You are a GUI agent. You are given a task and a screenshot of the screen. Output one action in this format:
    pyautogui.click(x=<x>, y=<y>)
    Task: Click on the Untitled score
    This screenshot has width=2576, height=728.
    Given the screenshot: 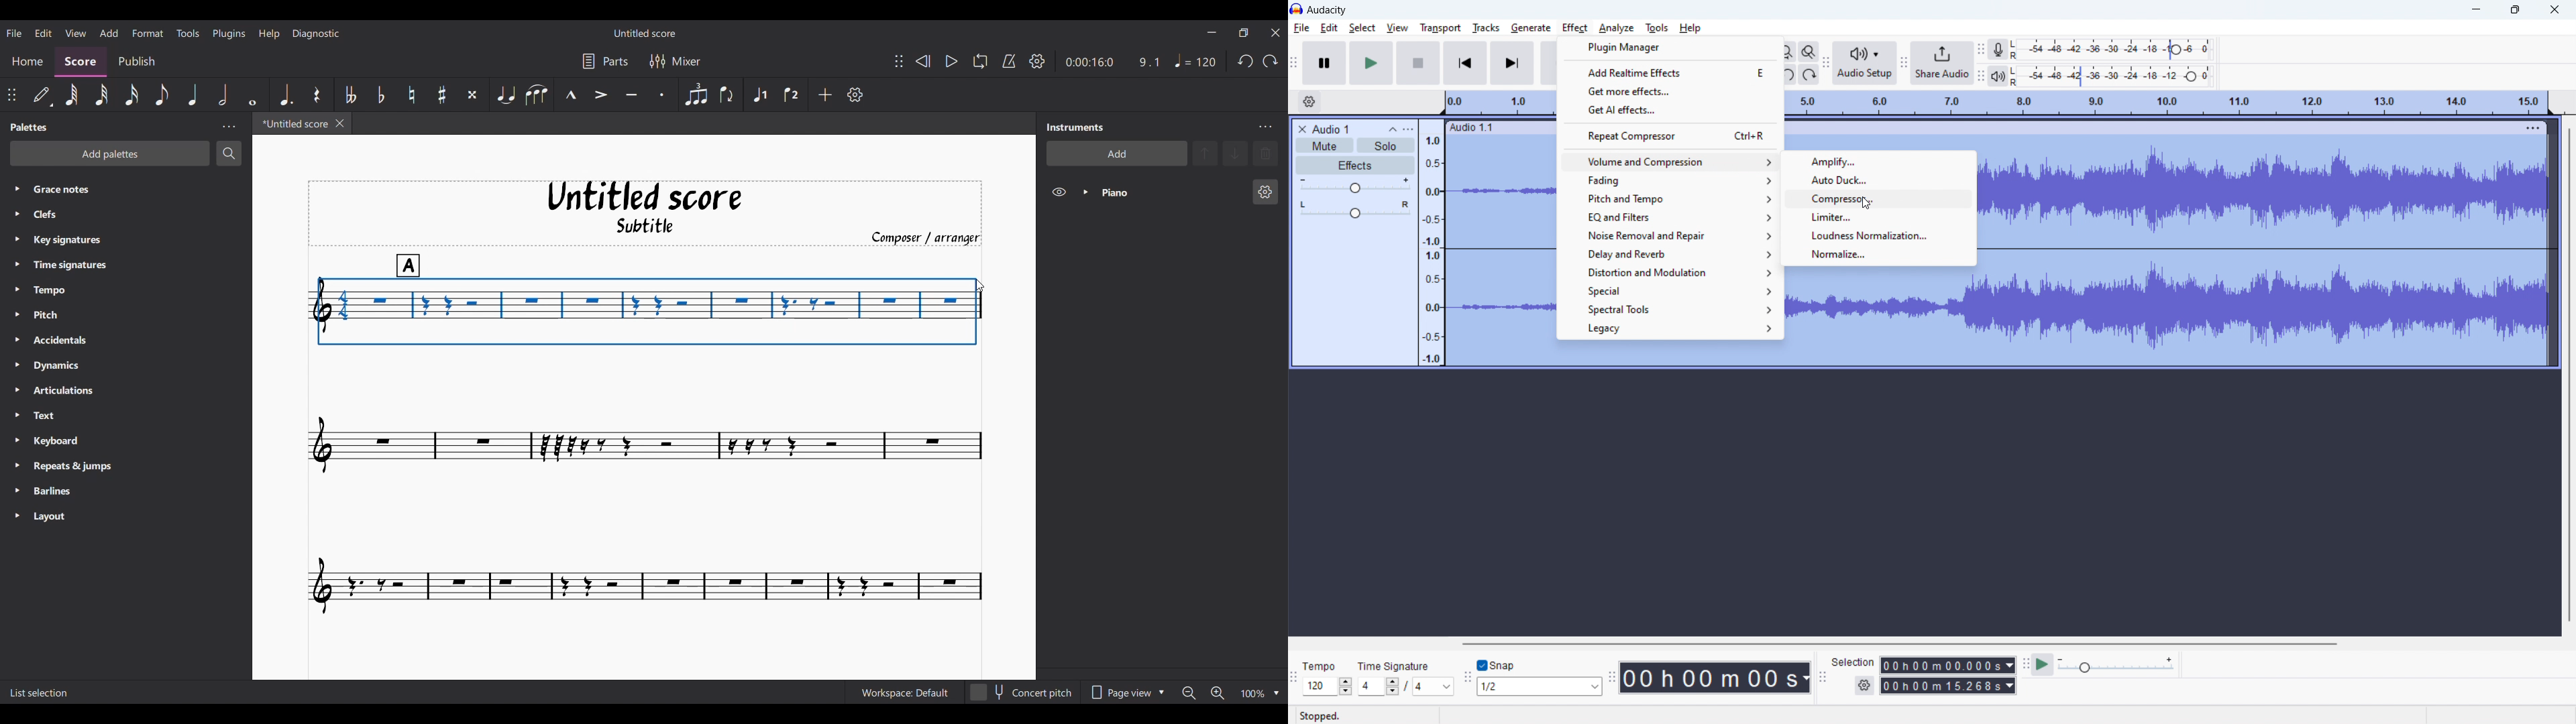 What is the action you would take?
    pyautogui.click(x=645, y=196)
    